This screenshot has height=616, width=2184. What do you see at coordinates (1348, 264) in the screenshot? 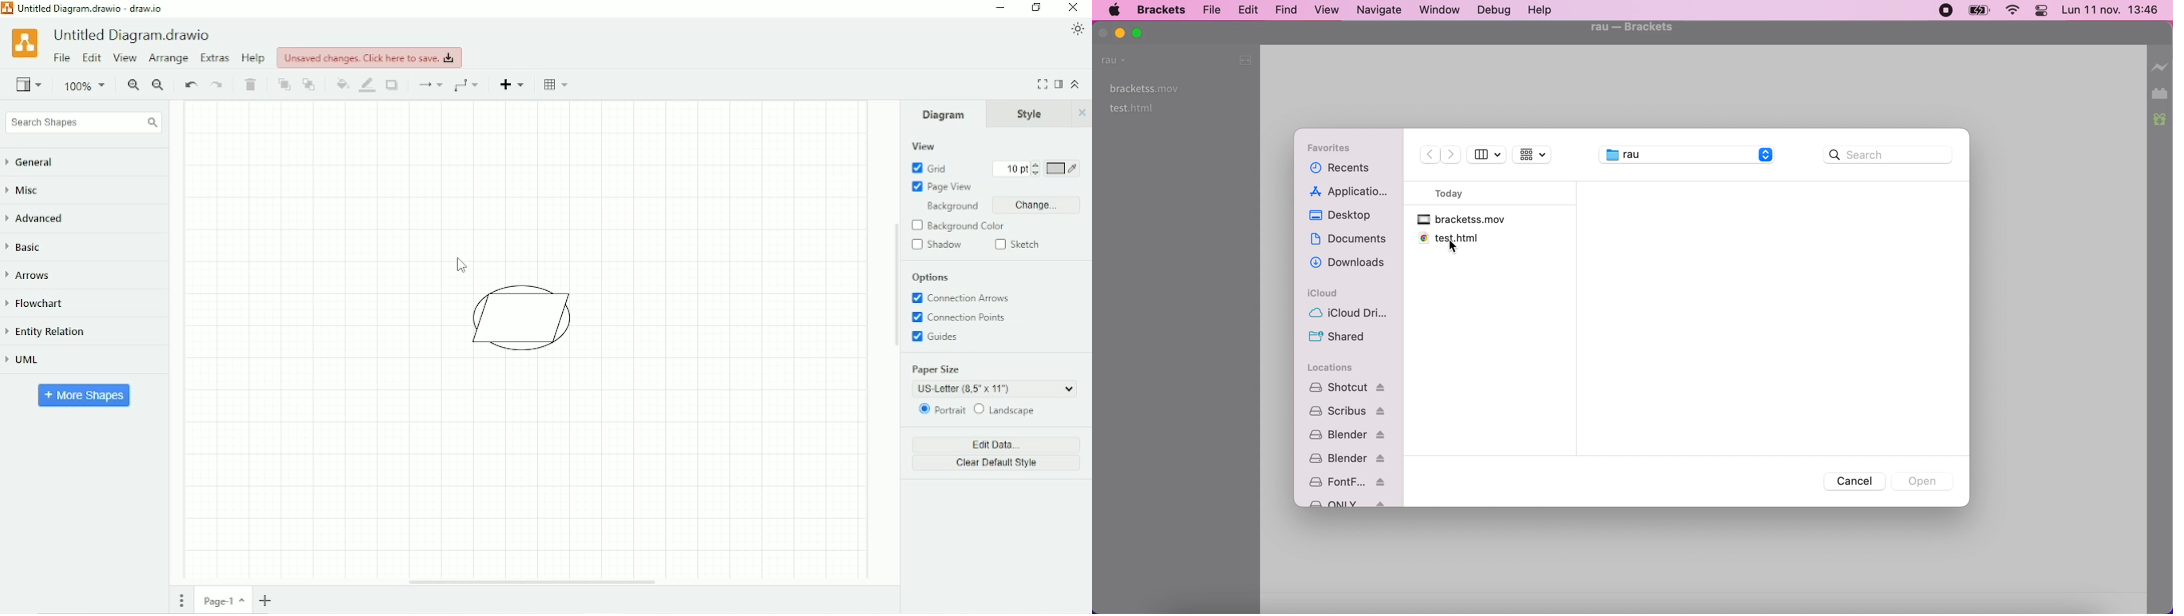
I see `downloads` at bounding box center [1348, 264].